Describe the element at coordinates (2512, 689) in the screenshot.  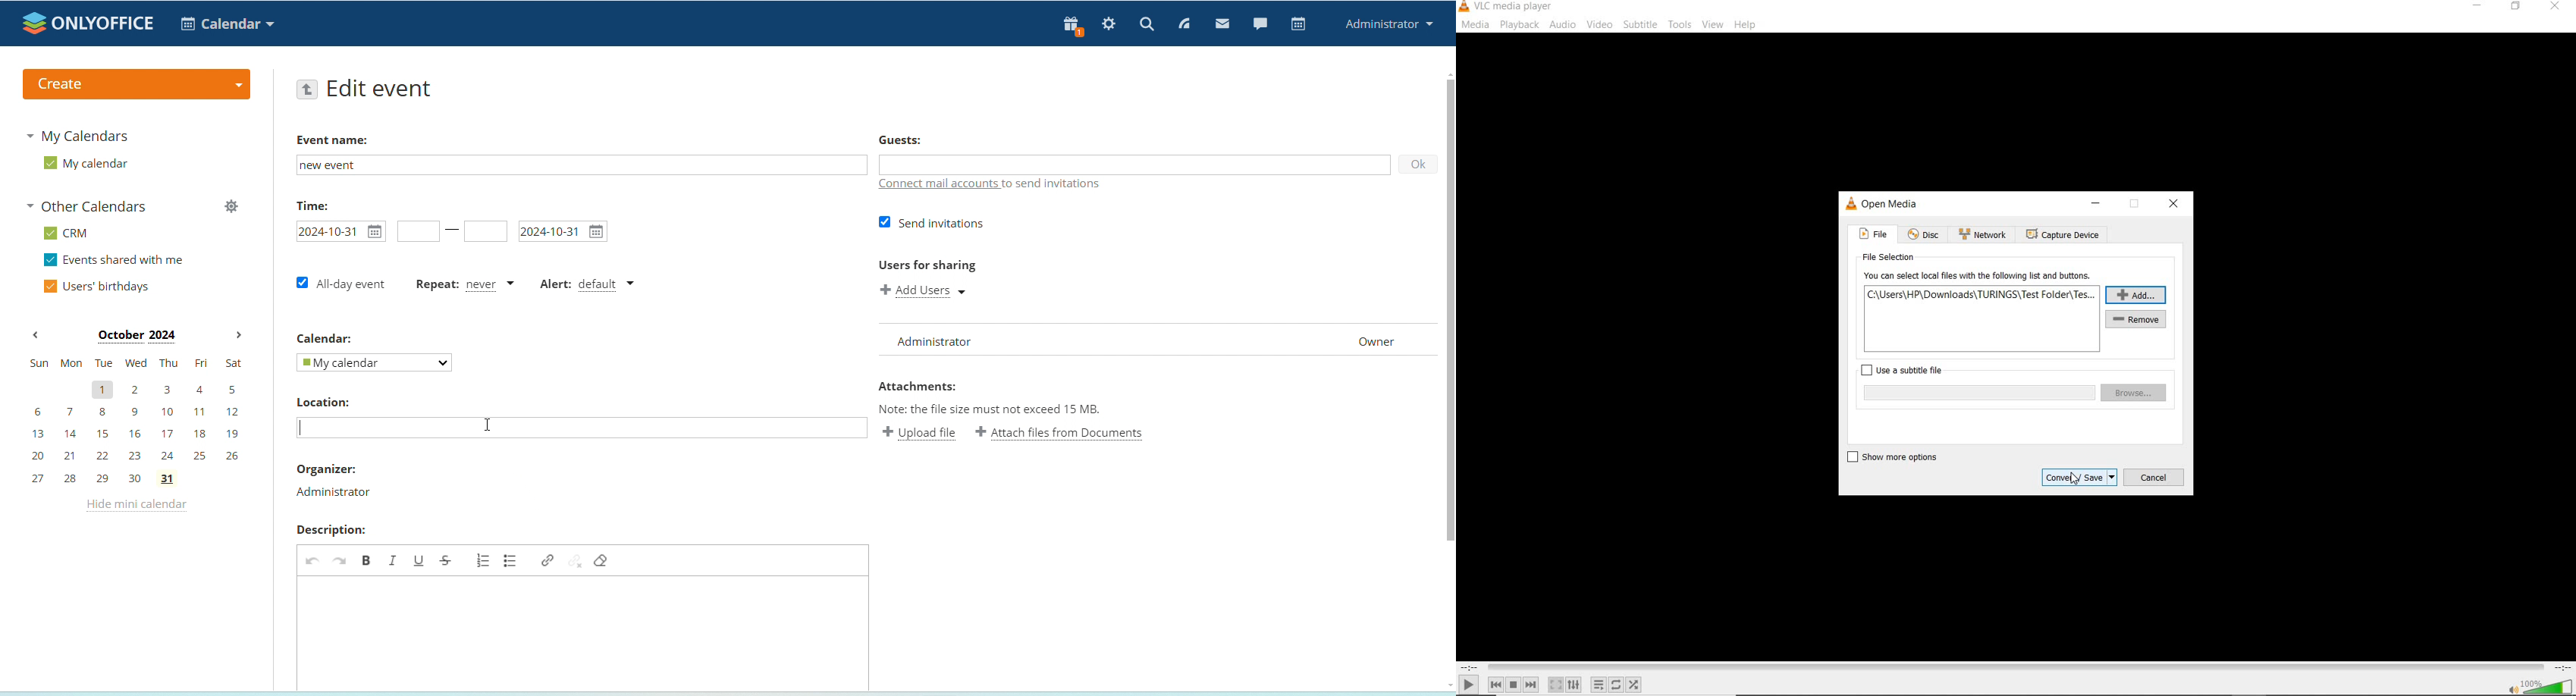
I see `mute/unmute` at that location.